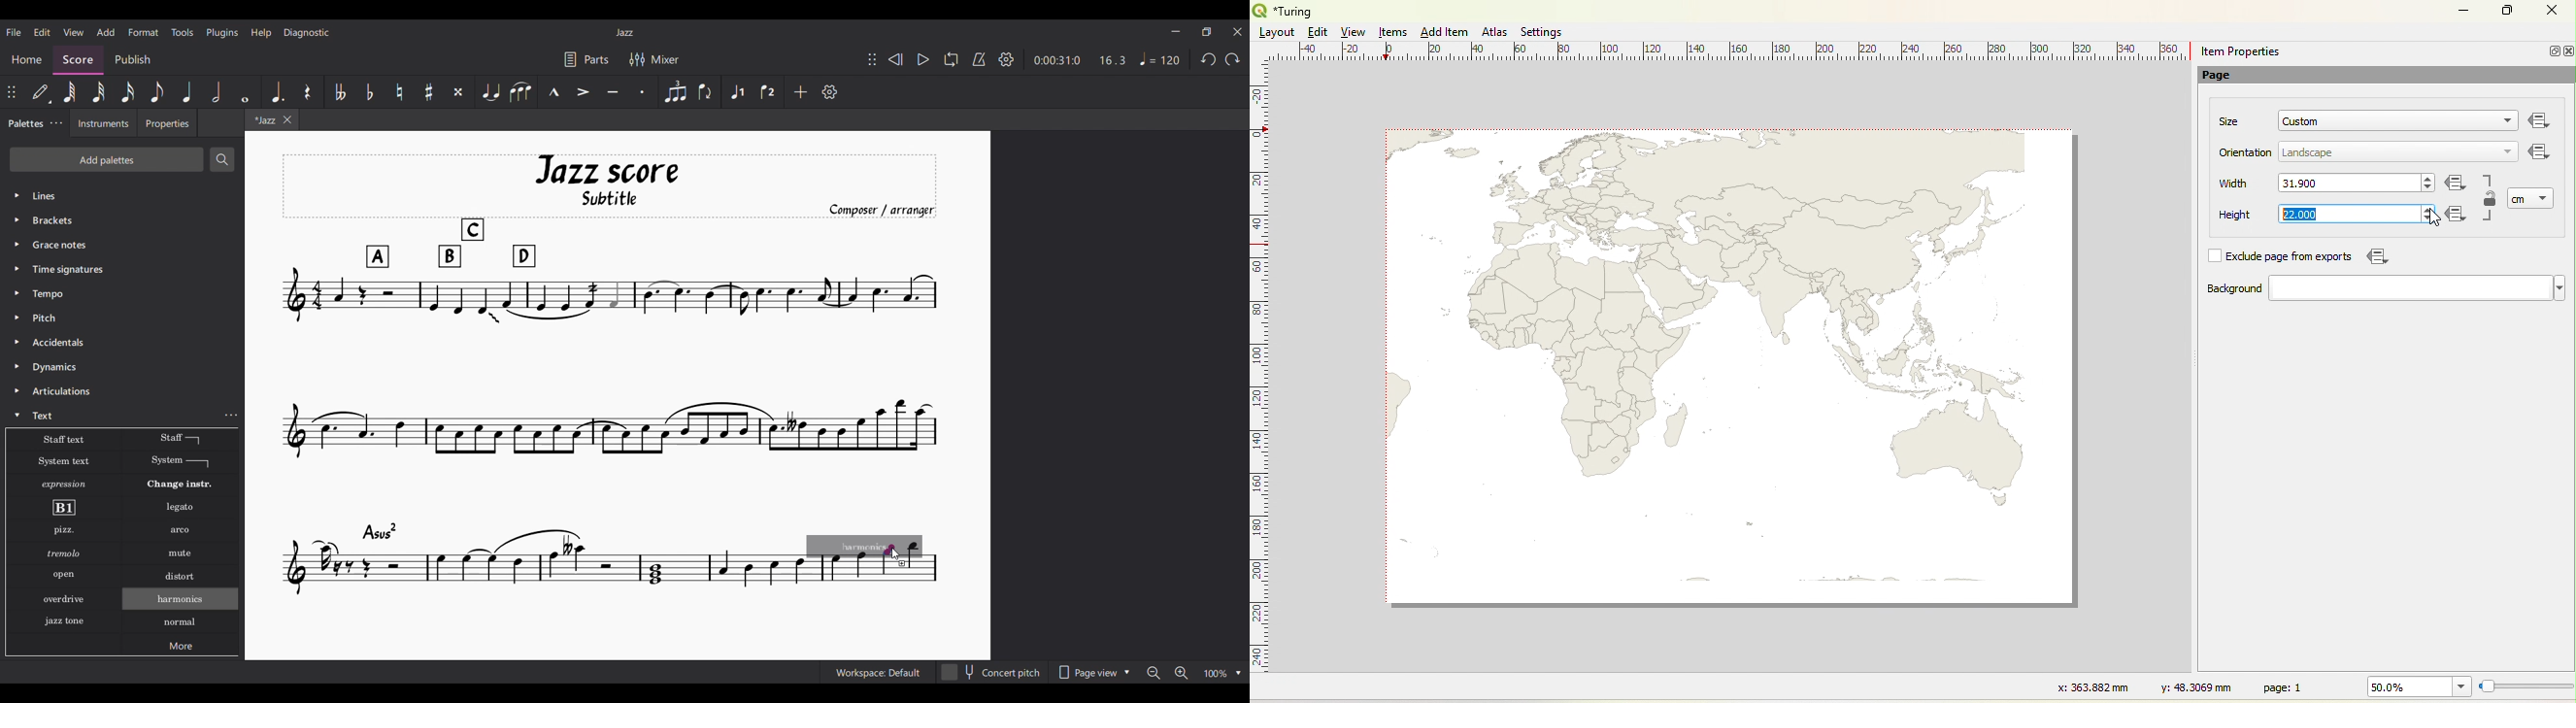 The height and width of the screenshot is (728, 2576). I want to click on Zoom options, so click(1194, 672).